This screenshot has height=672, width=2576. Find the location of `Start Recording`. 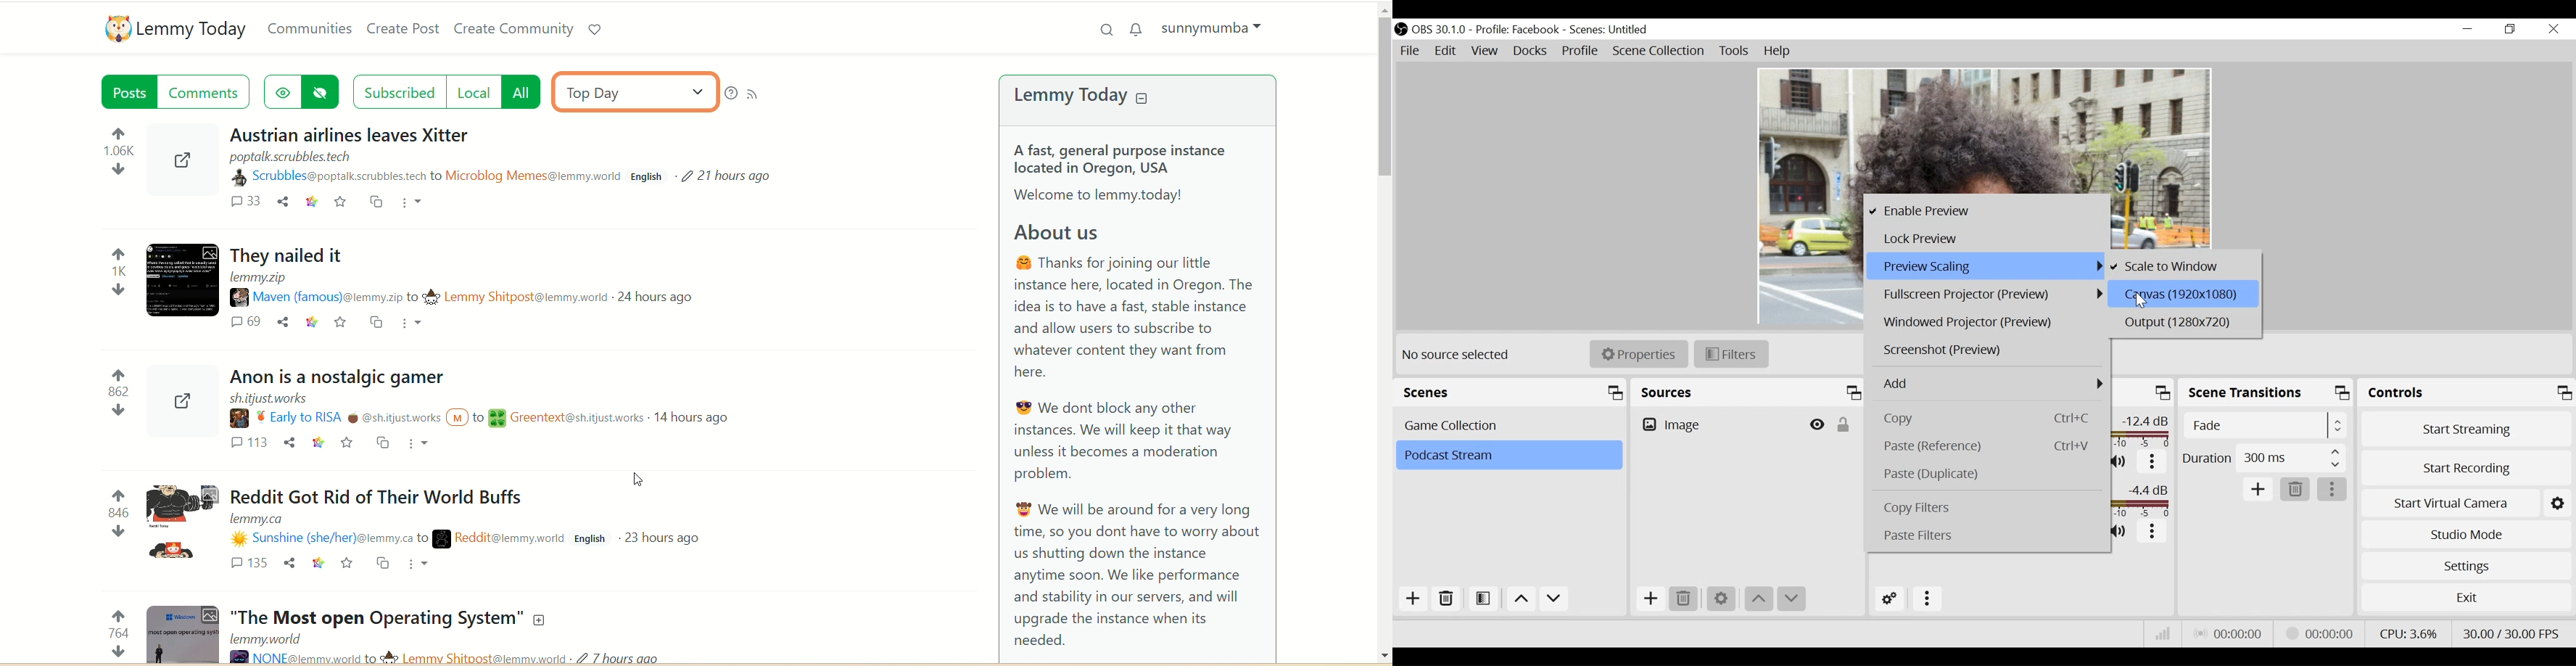

Start Recording is located at coordinates (2467, 467).